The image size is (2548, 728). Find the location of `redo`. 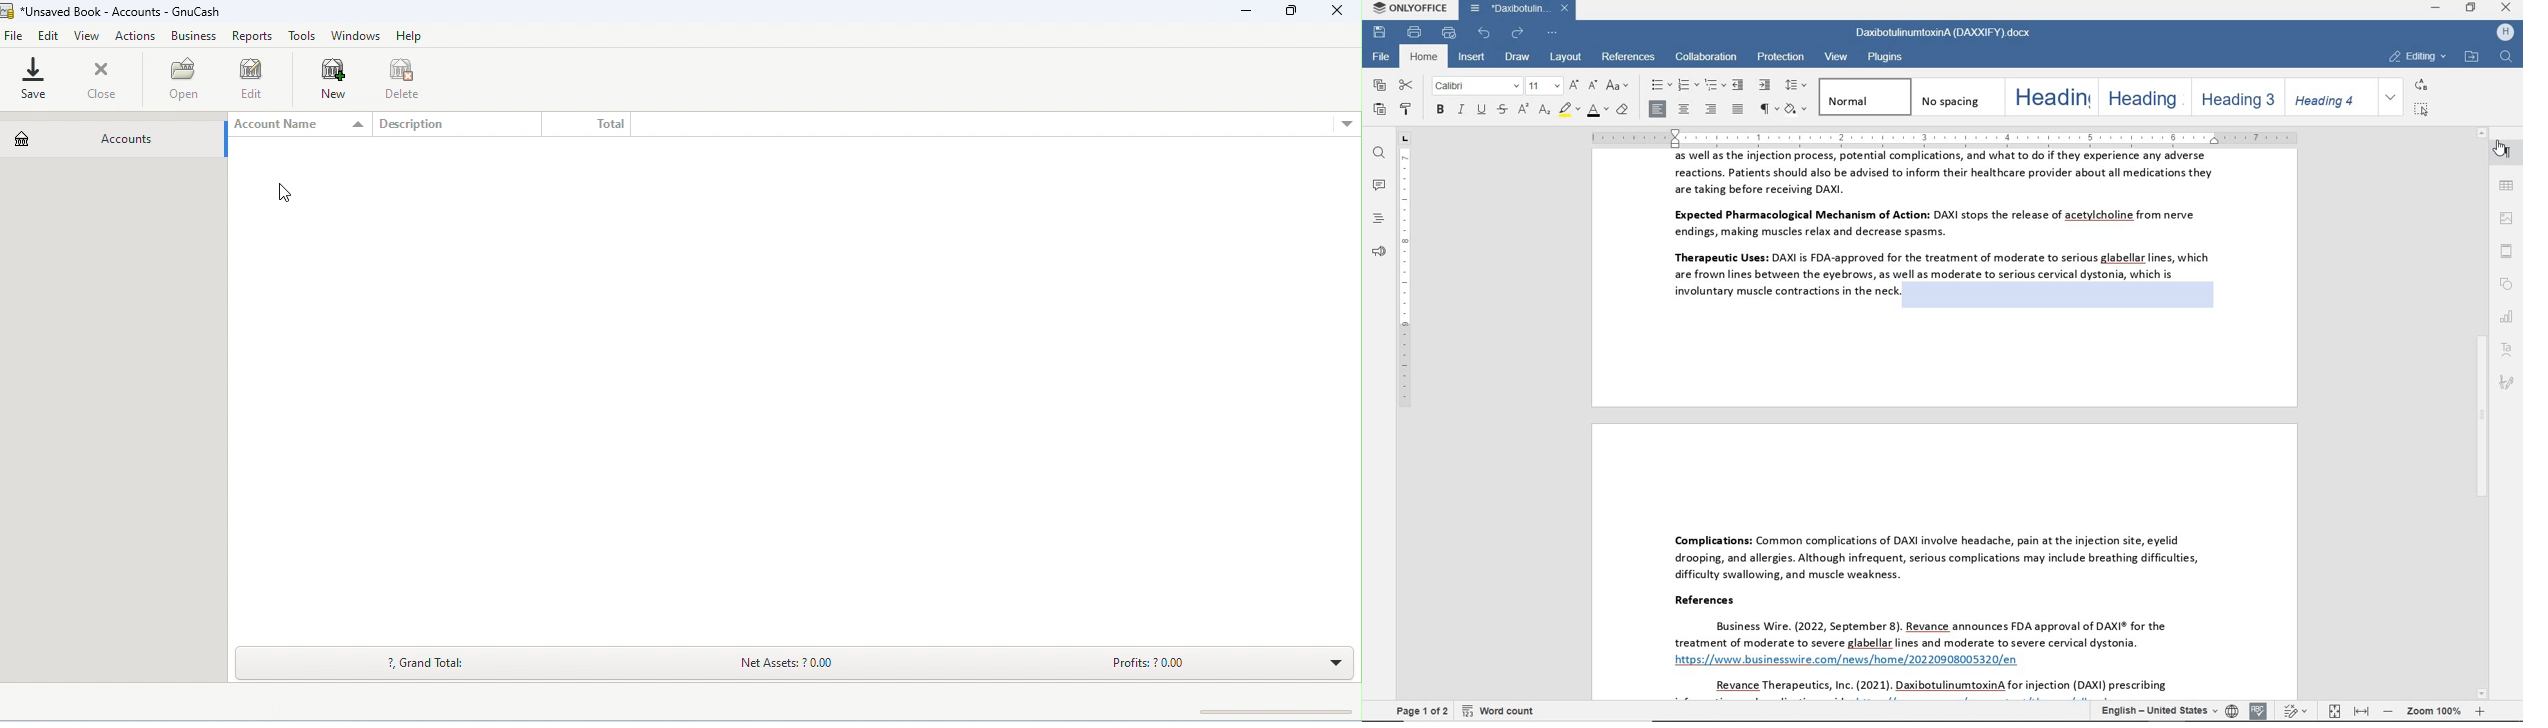

redo is located at coordinates (1517, 33).